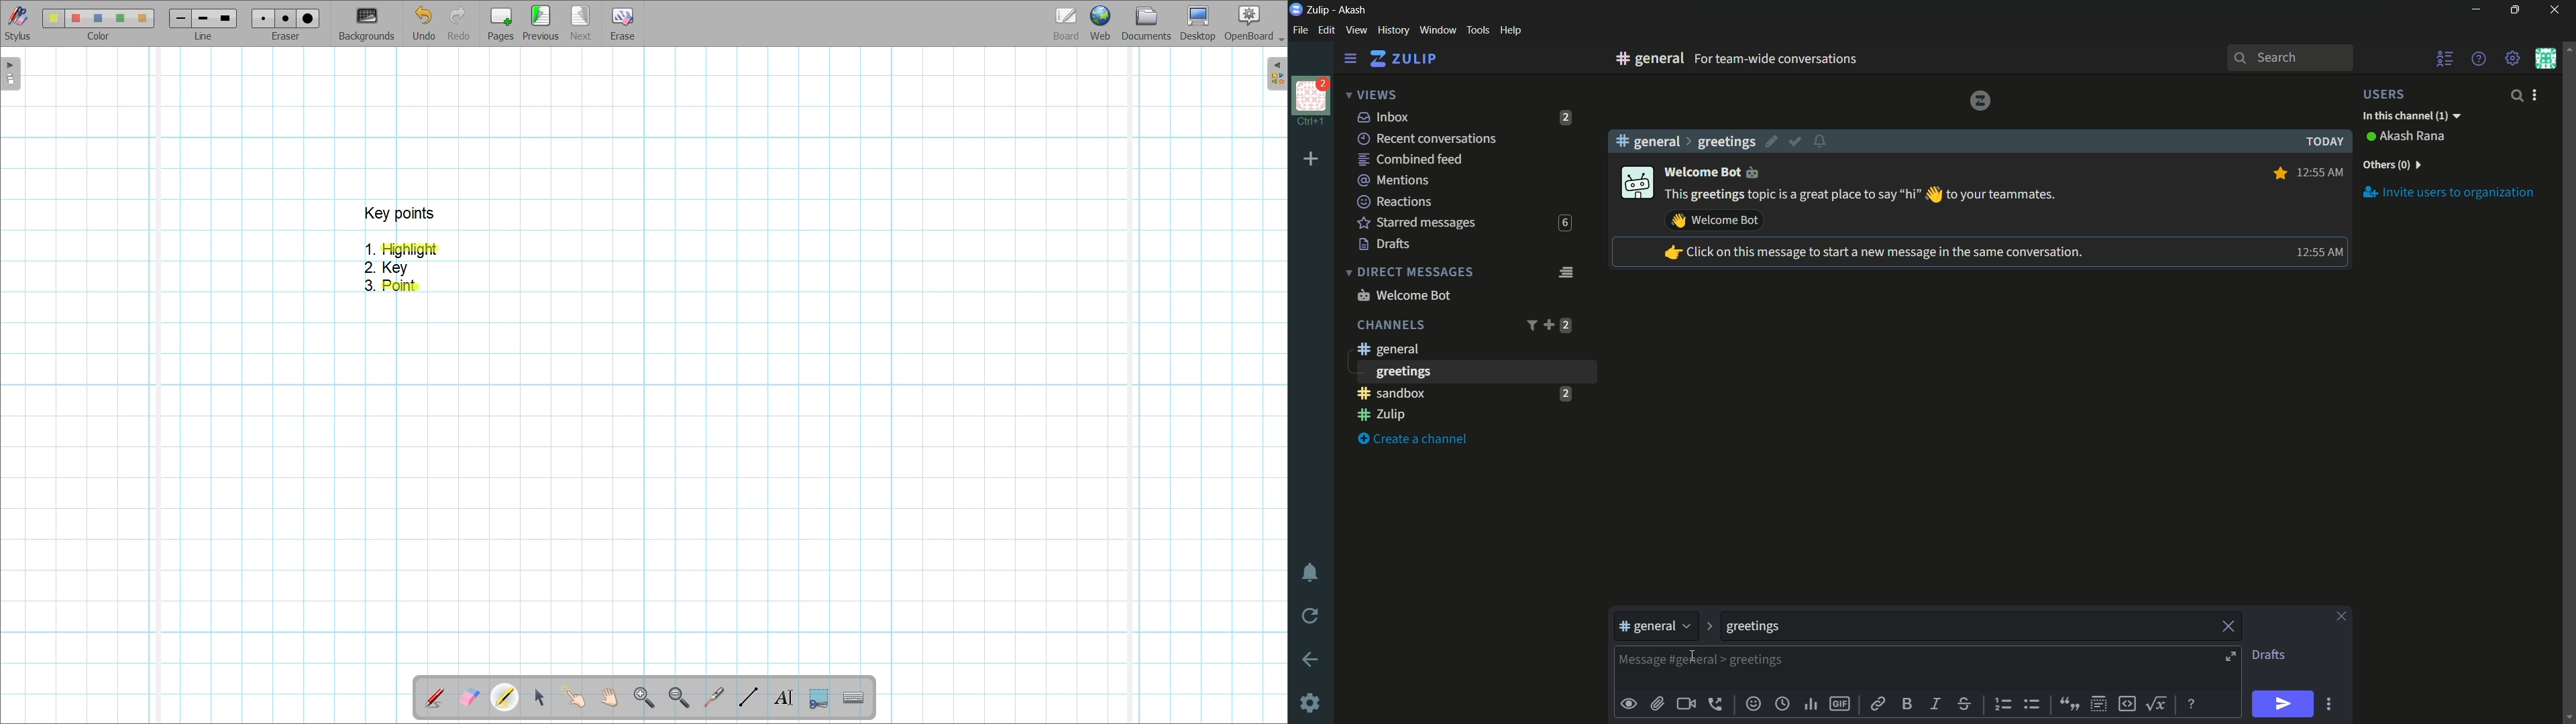 The width and height of the screenshot is (2576, 728). Describe the element at coordinates (288, 37) in the screenshot. I see `eraser` at that location.